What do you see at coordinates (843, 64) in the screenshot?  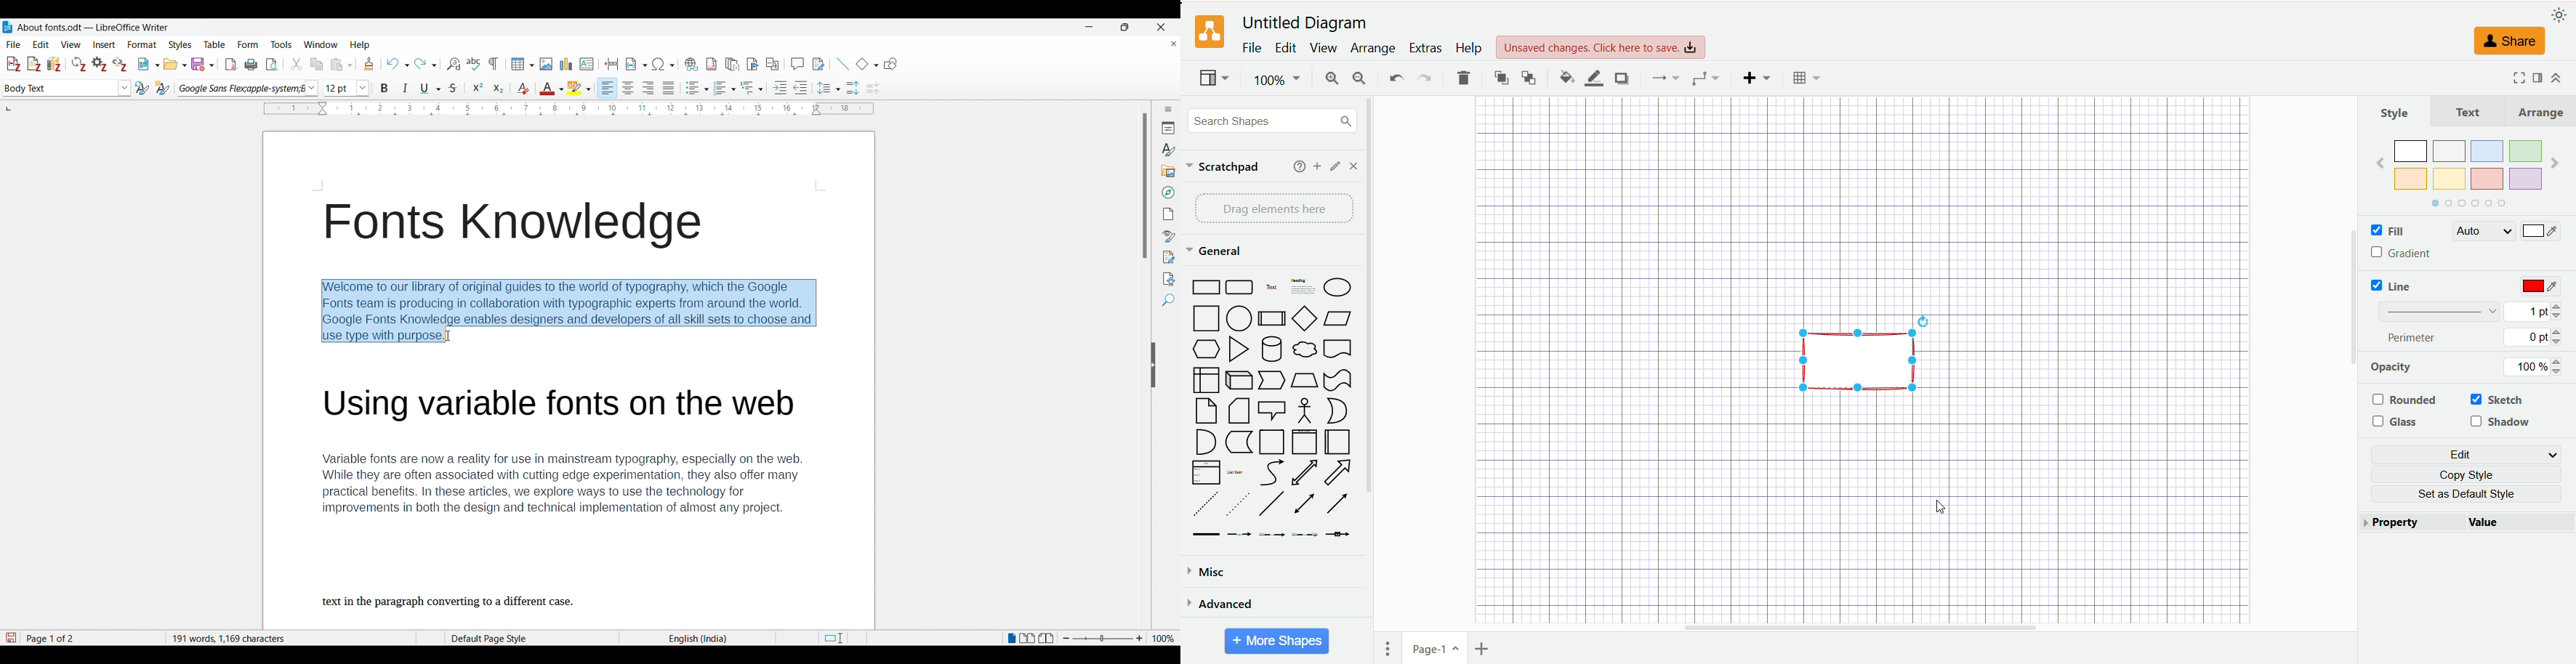 I see `Insert line` at bounding box center [843, 64].